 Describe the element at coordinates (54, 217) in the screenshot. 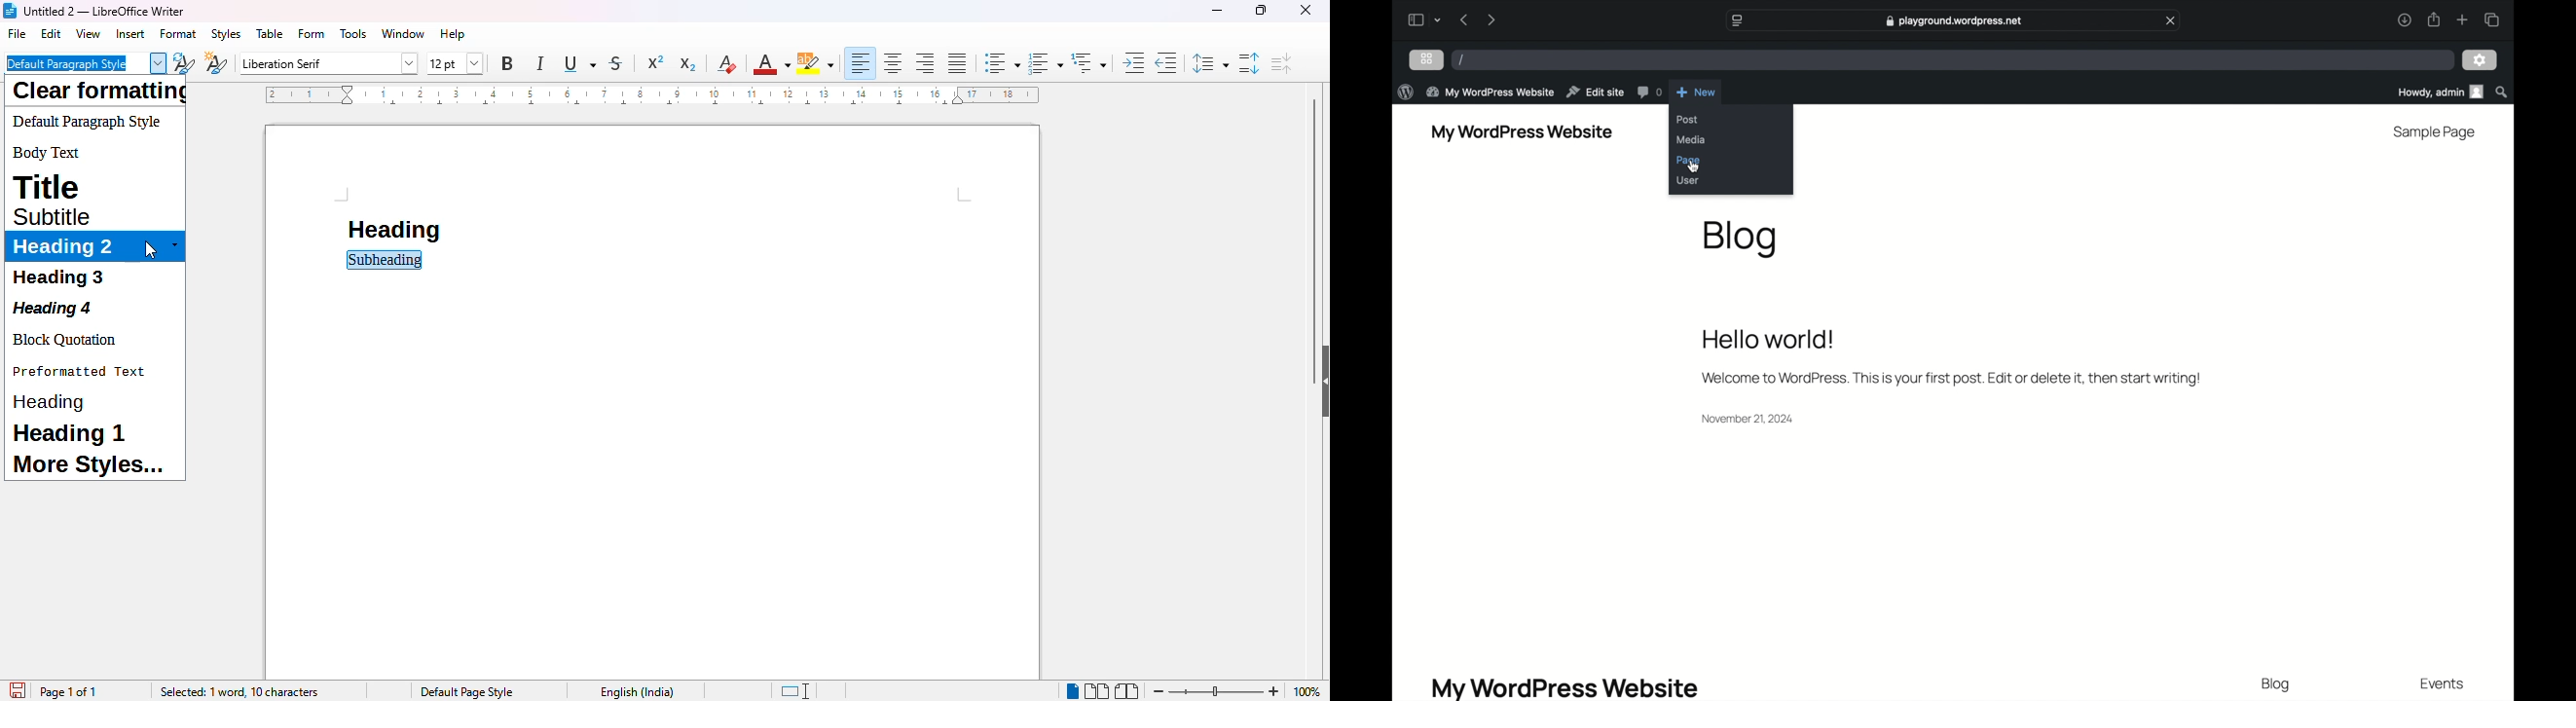

I see `subtitle` at that location.